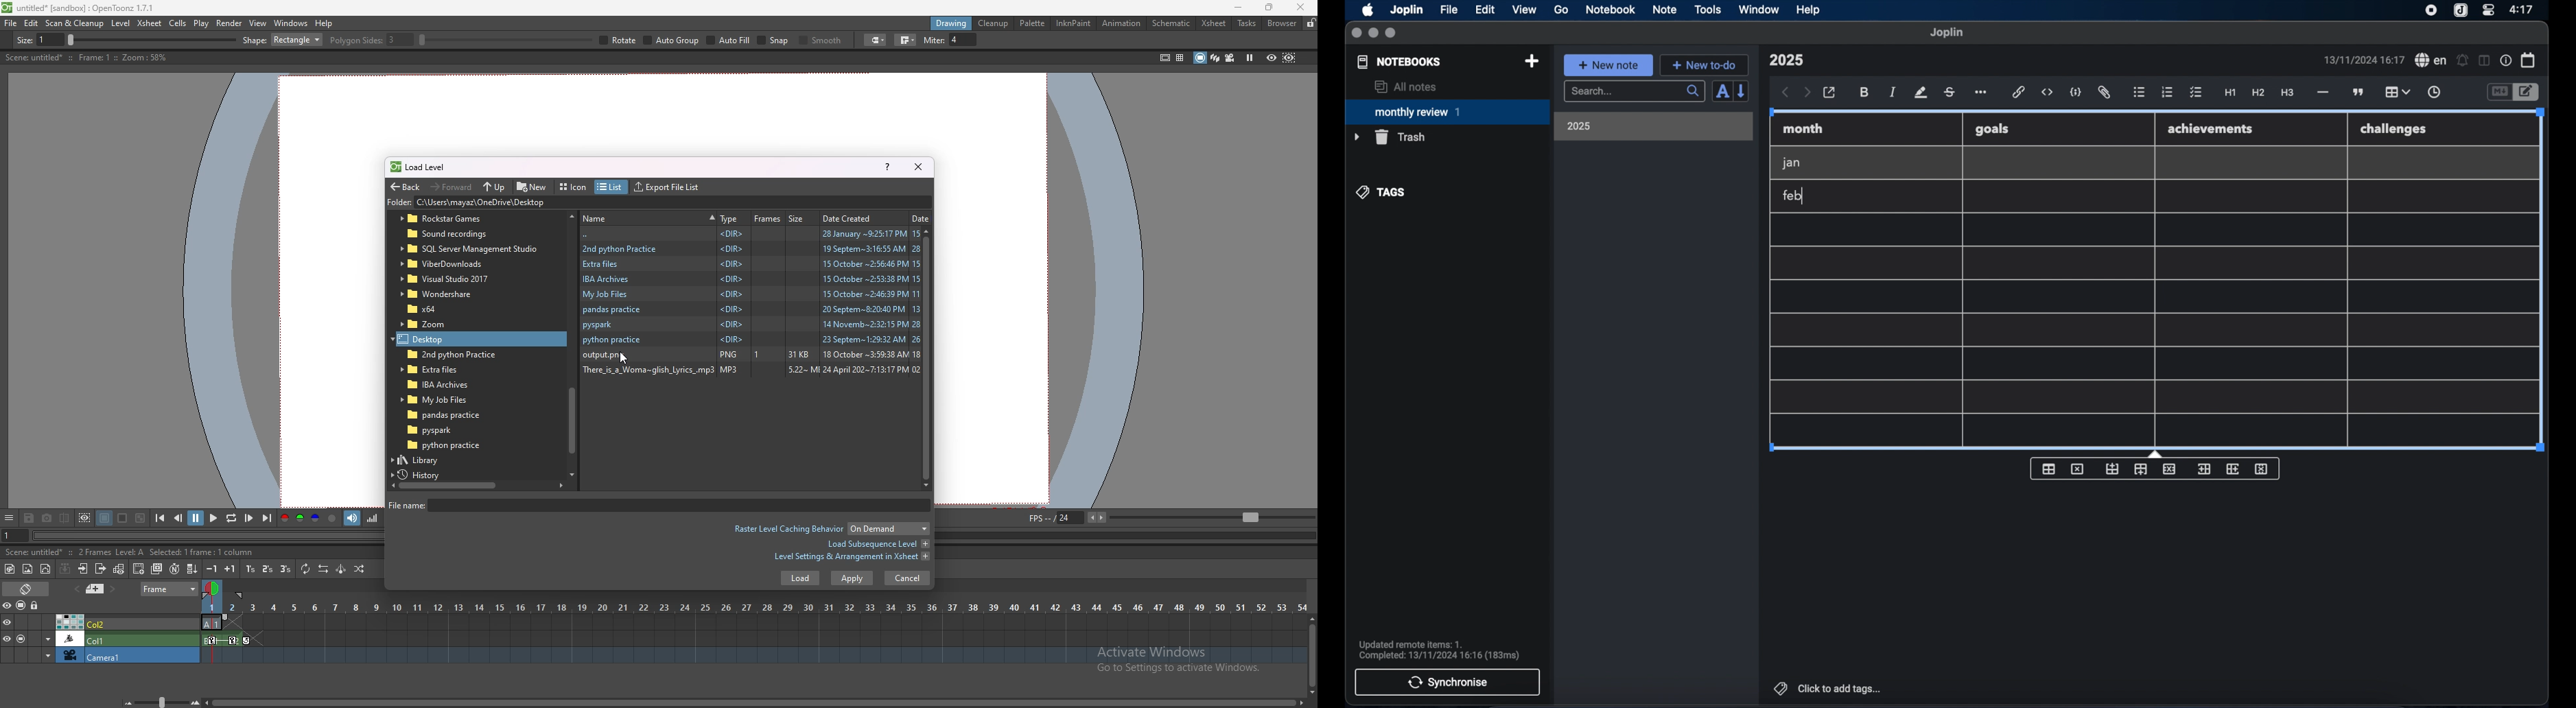 This screenshot has width=2576, height=728. Describe the element at coordinates (2141, 469) in the screenshot. I see `insert row after` at that location.